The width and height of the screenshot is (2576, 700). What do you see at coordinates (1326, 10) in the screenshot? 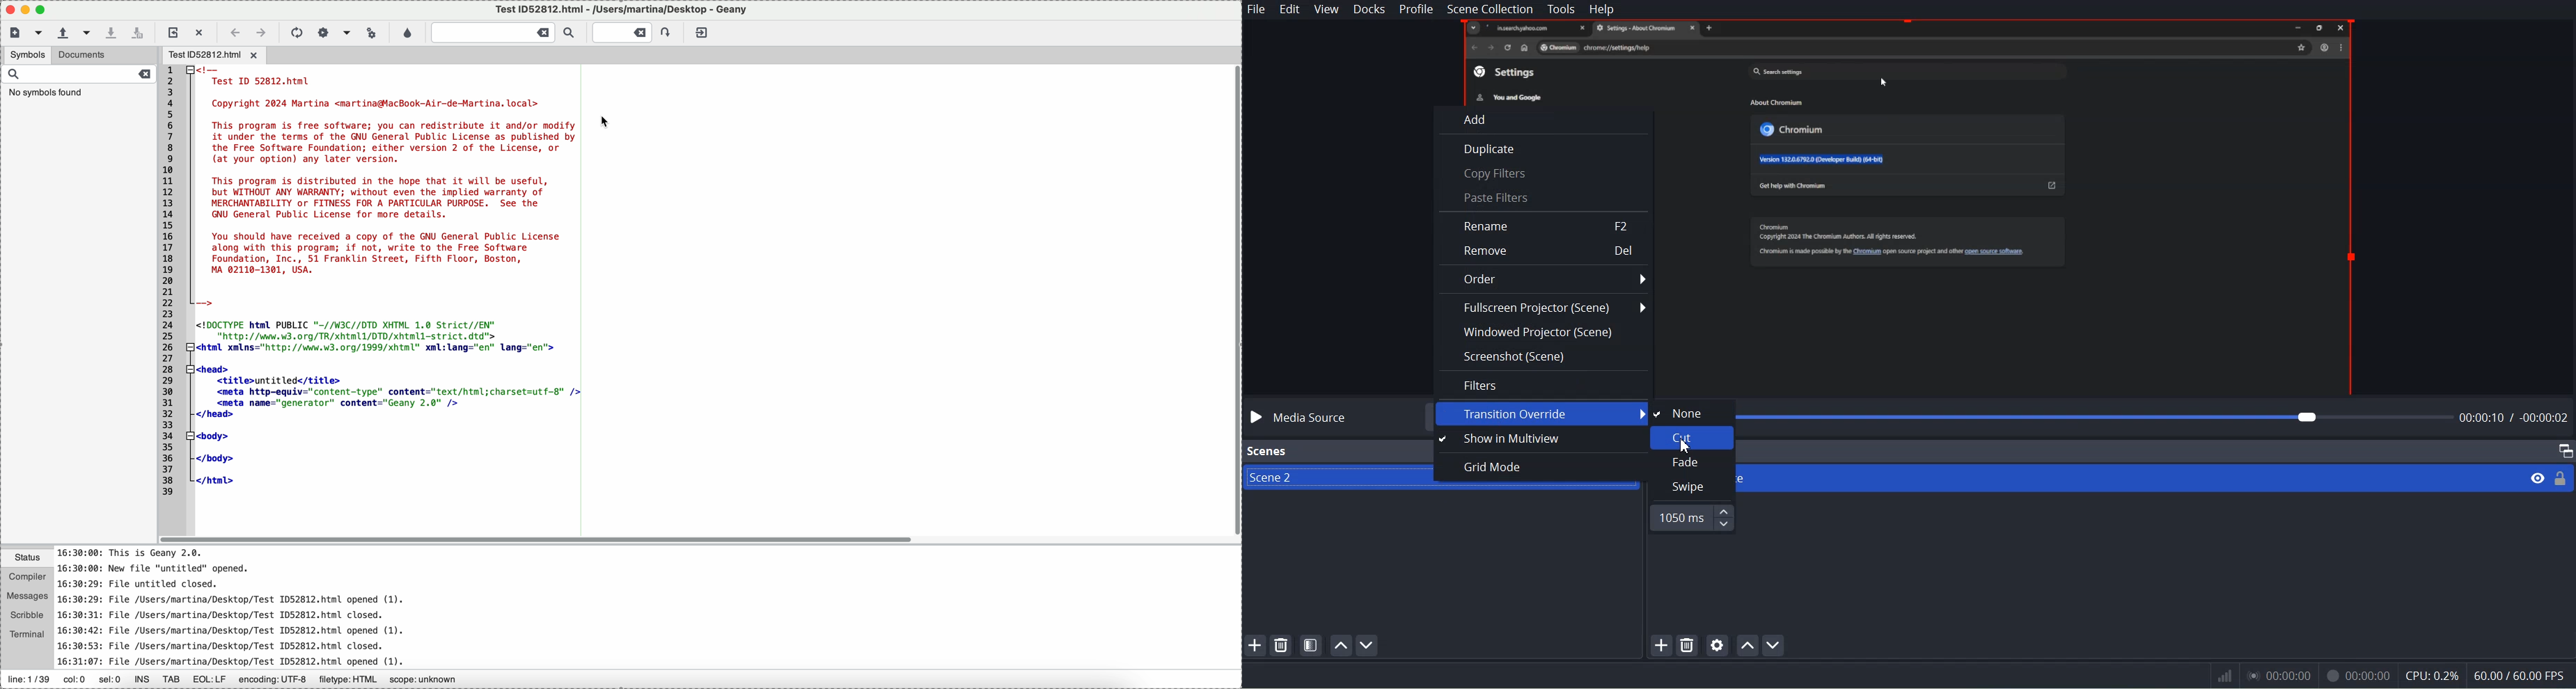
I see `View` at bounding box center [1326, 10].